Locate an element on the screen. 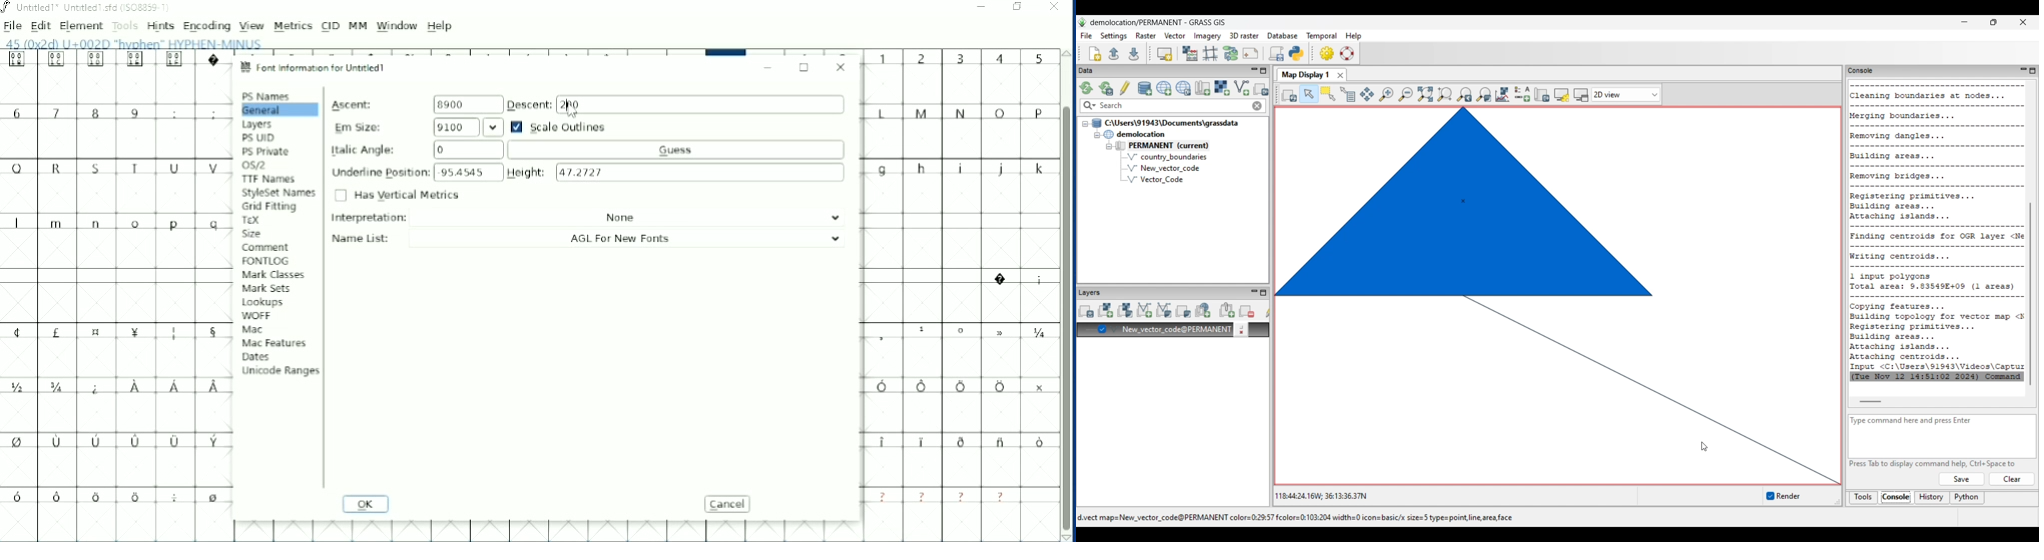 The height and width of the screenshot is (560, 2044). Italic Angle is located at coordinates (579, 149).